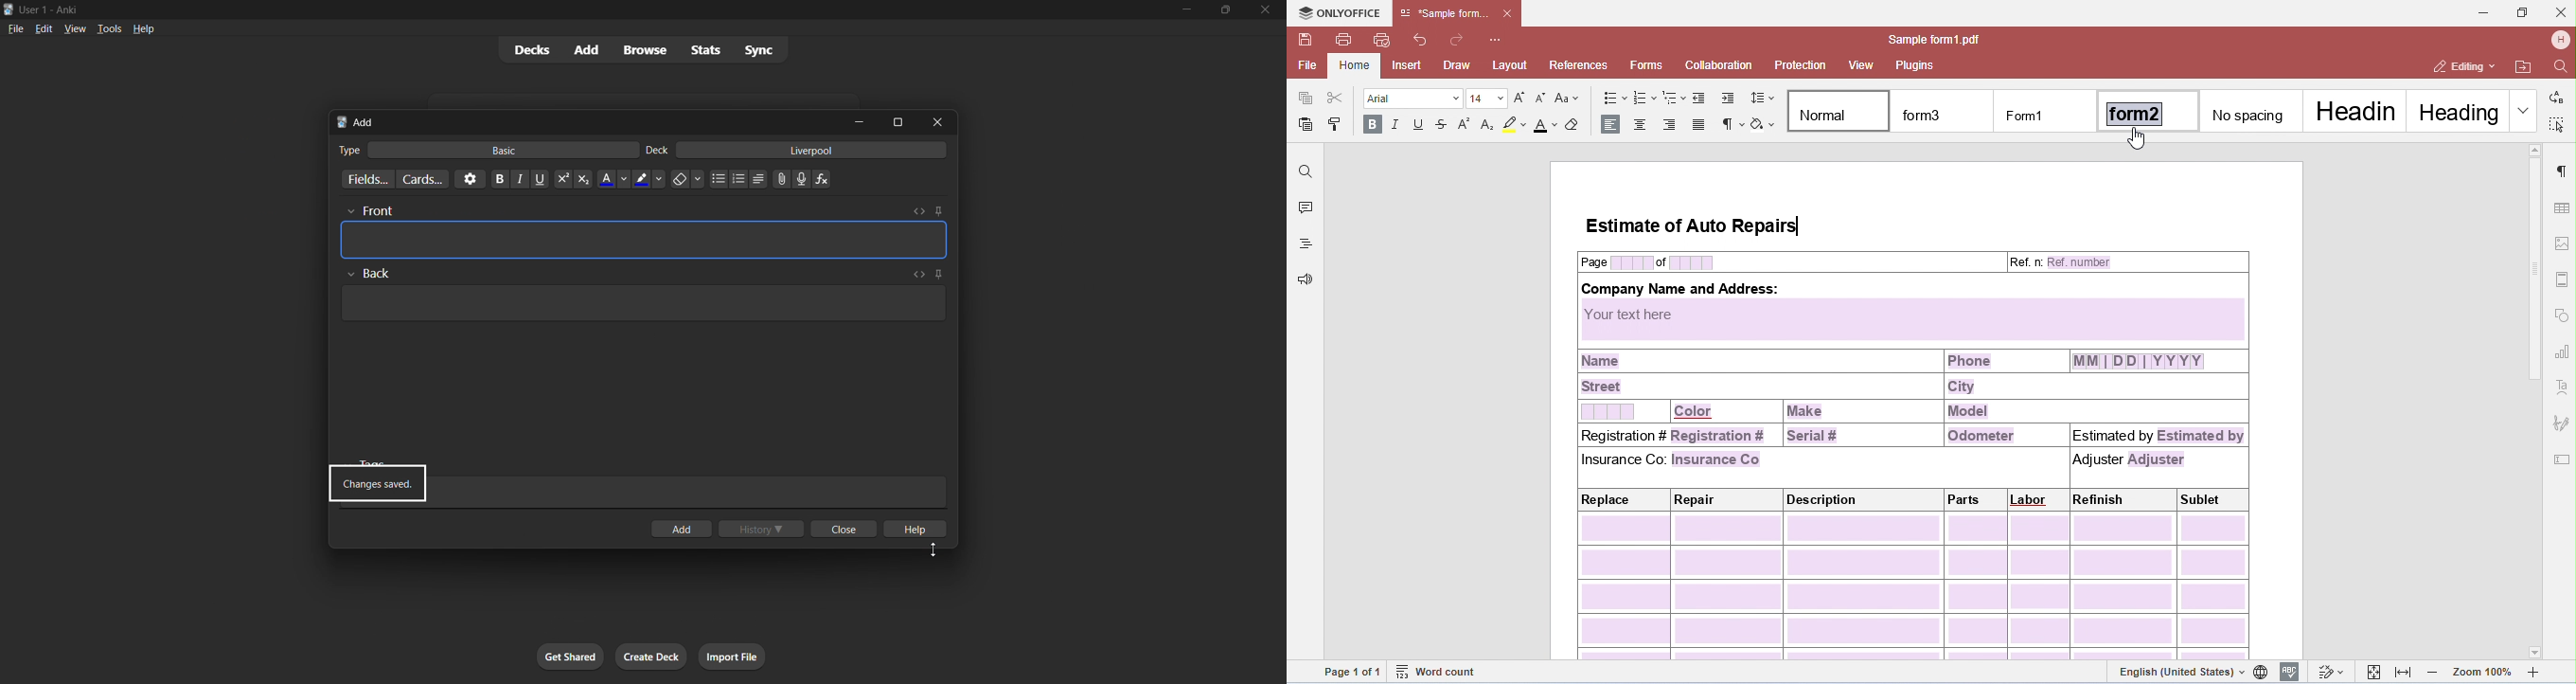 This screenshot has width=2576, height=700. Describe the element at coordinates (568, 656) in the screenshot. I see `get shared` at that location.